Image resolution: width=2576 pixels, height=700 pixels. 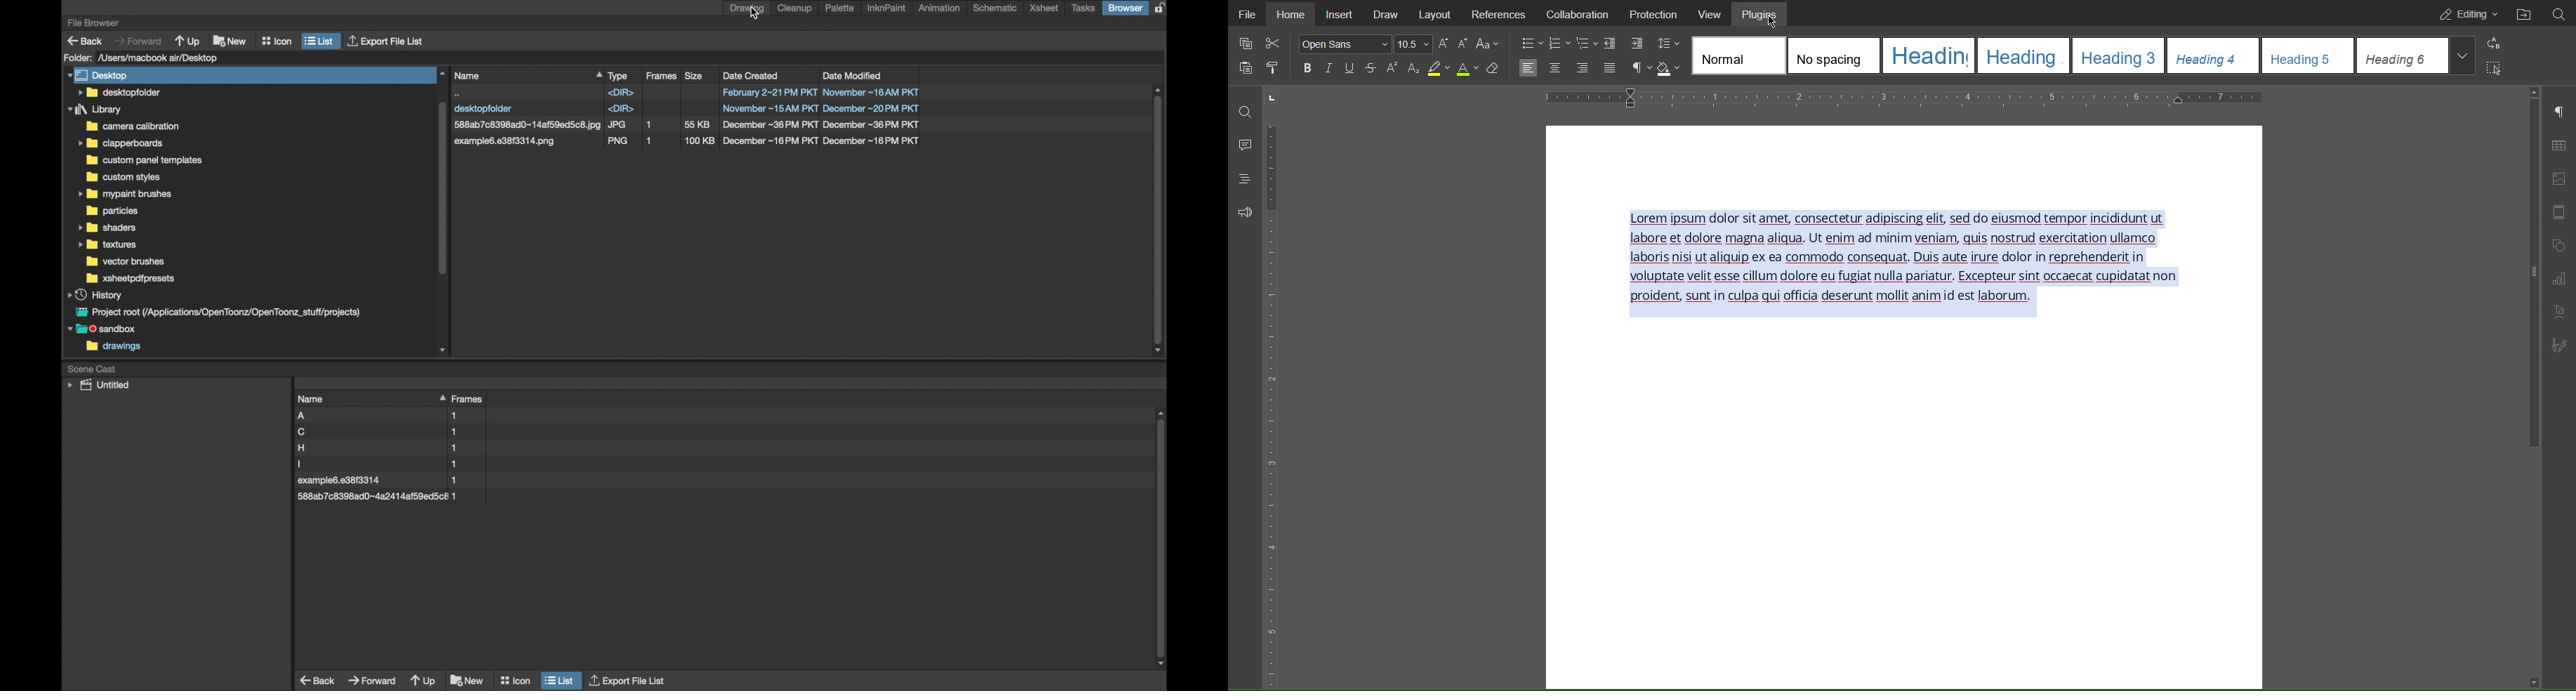 What do you see at coordinates (77, 58) in the screenshot?
I see `folder` at bounding box center [77, 58].